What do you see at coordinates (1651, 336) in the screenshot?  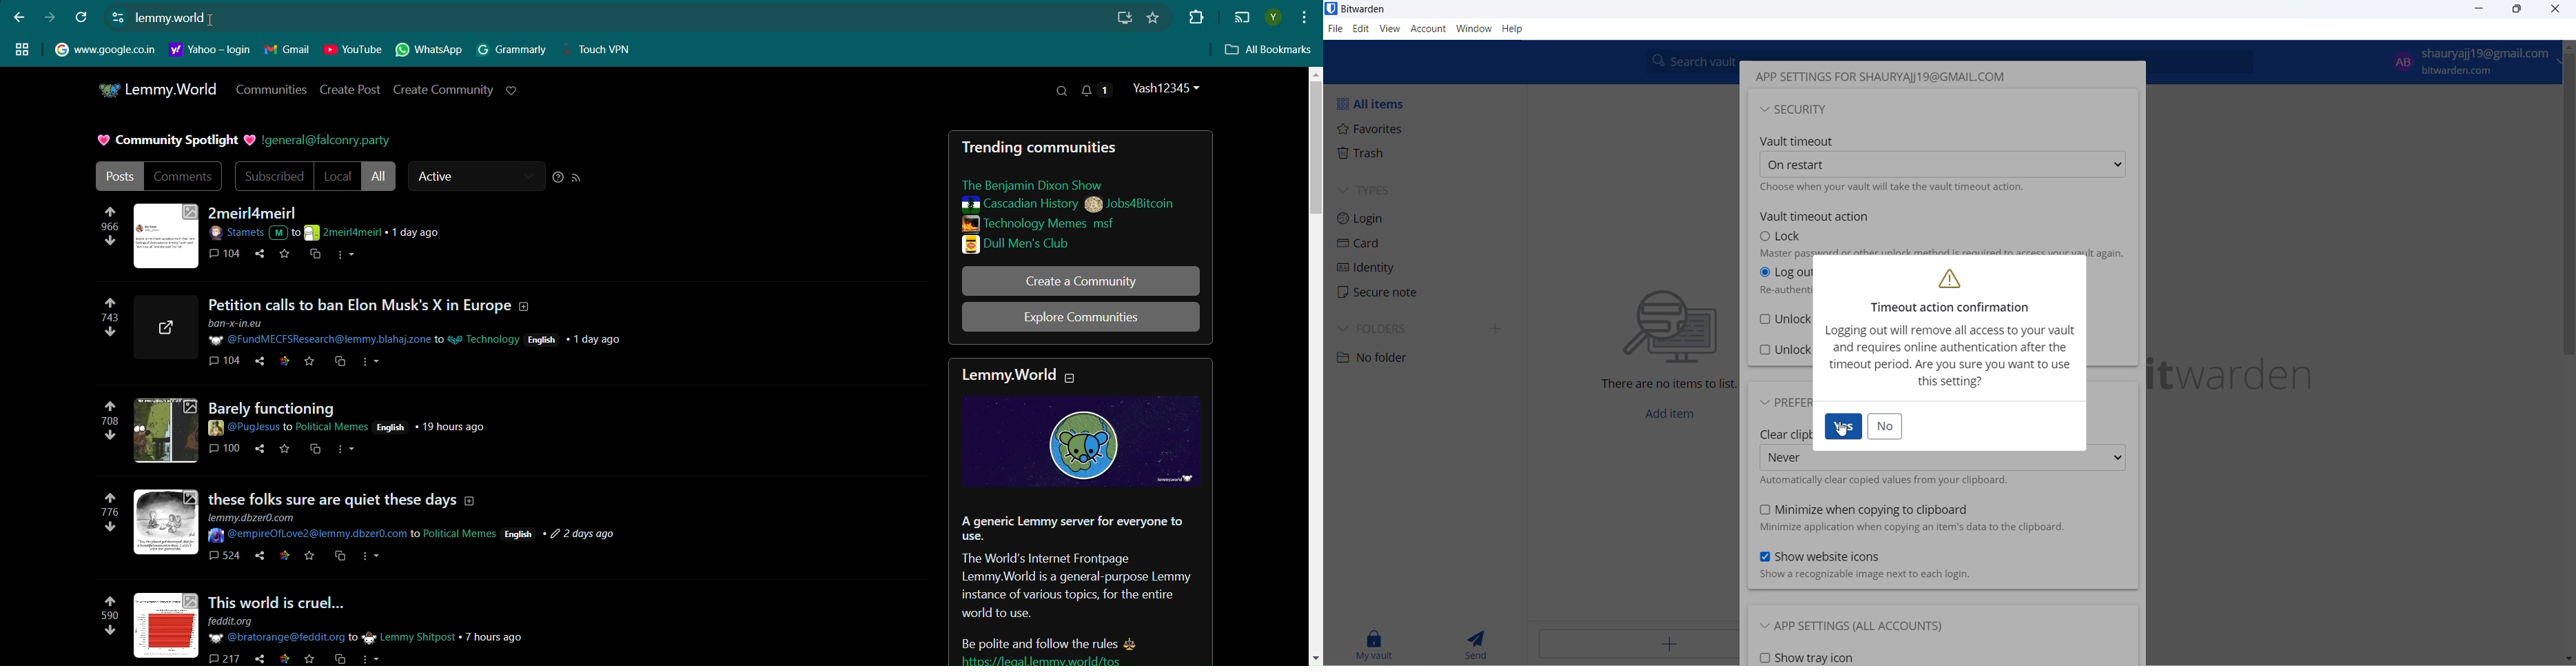 I see `text and graphics` at bounding box center [1651, 336].